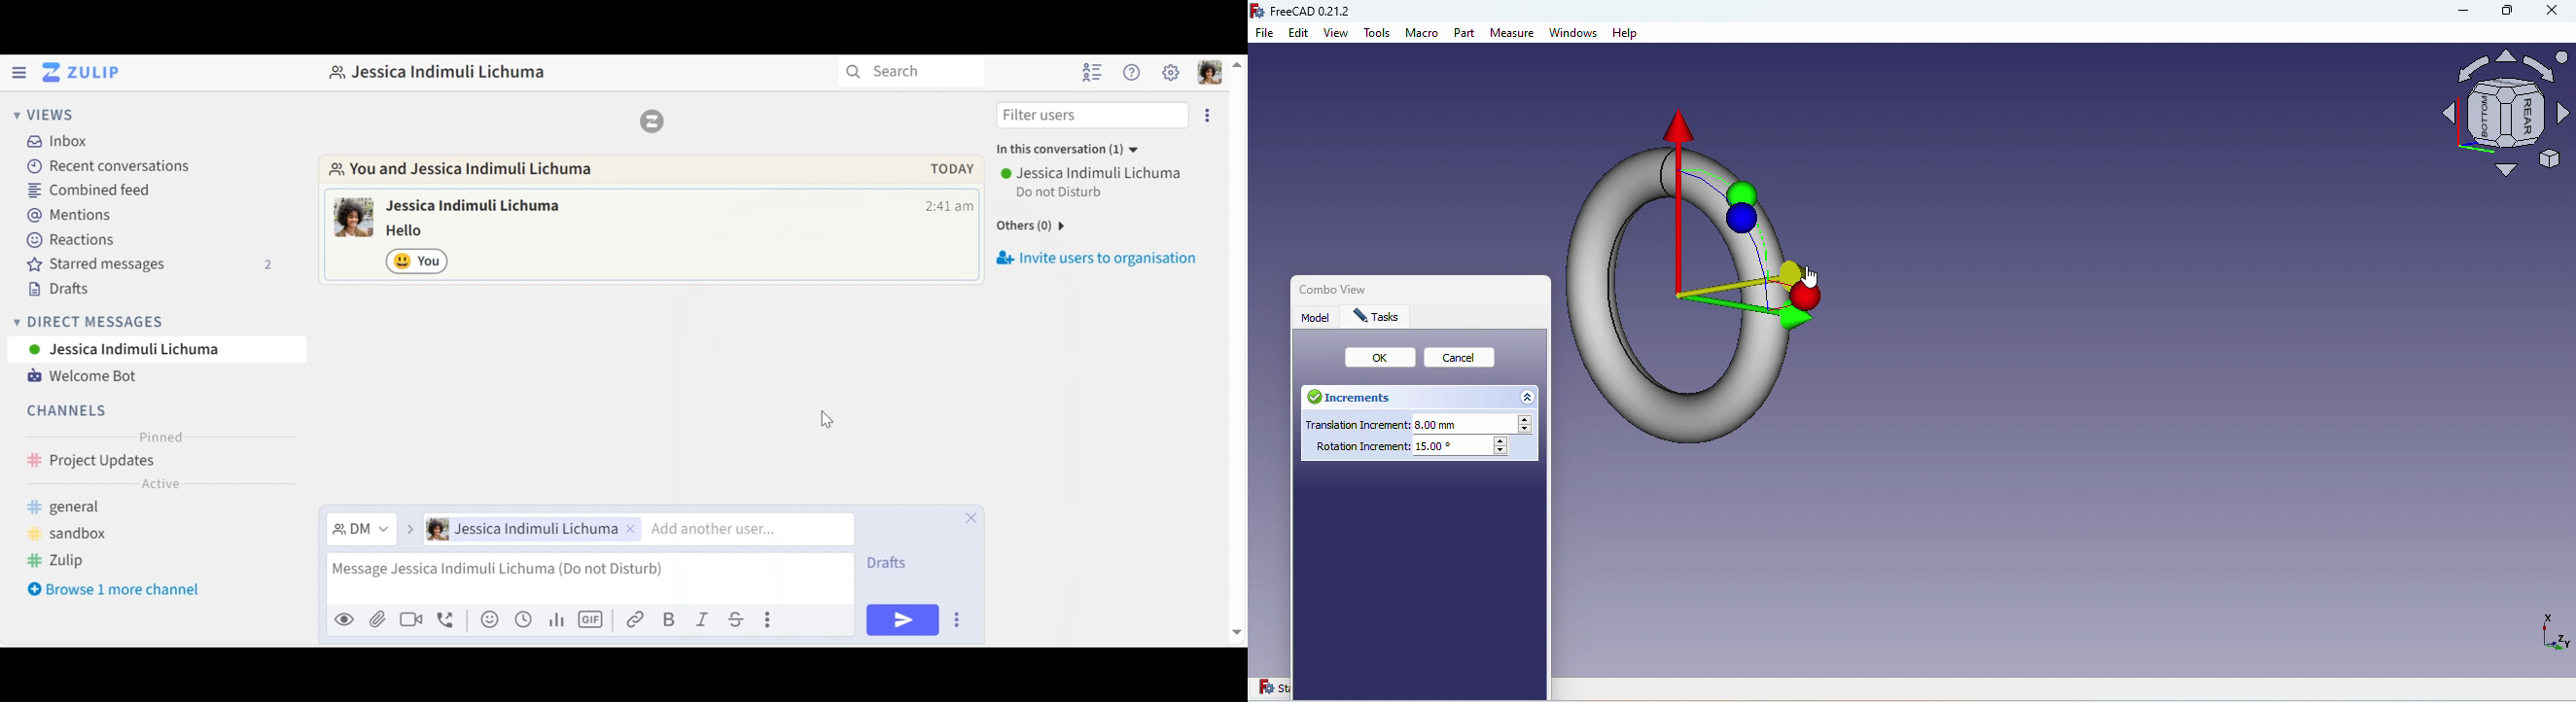 The image size is (2576, 728). I want to click on Drafts, so click(898, 563).